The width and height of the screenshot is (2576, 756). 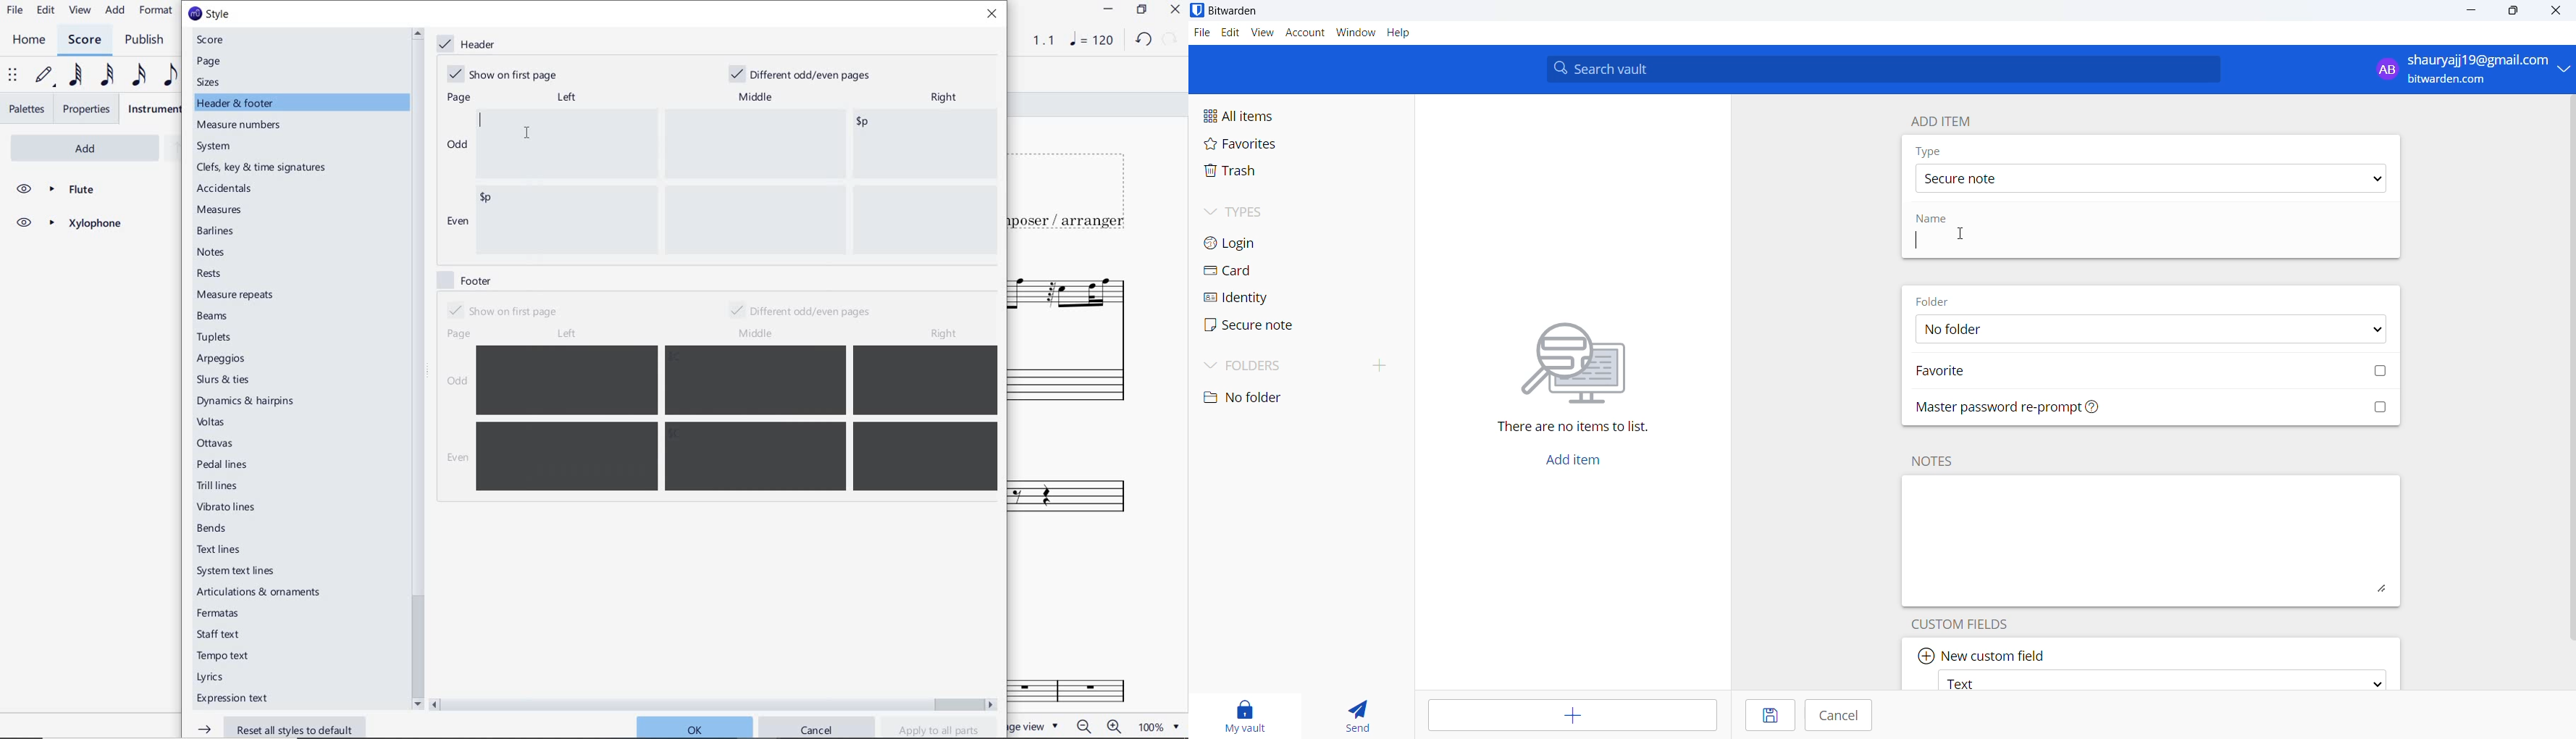 What do you see at coordinates (1251, 713) in the screenshot?
I see `my vault` at bounding box center [1251, 713].